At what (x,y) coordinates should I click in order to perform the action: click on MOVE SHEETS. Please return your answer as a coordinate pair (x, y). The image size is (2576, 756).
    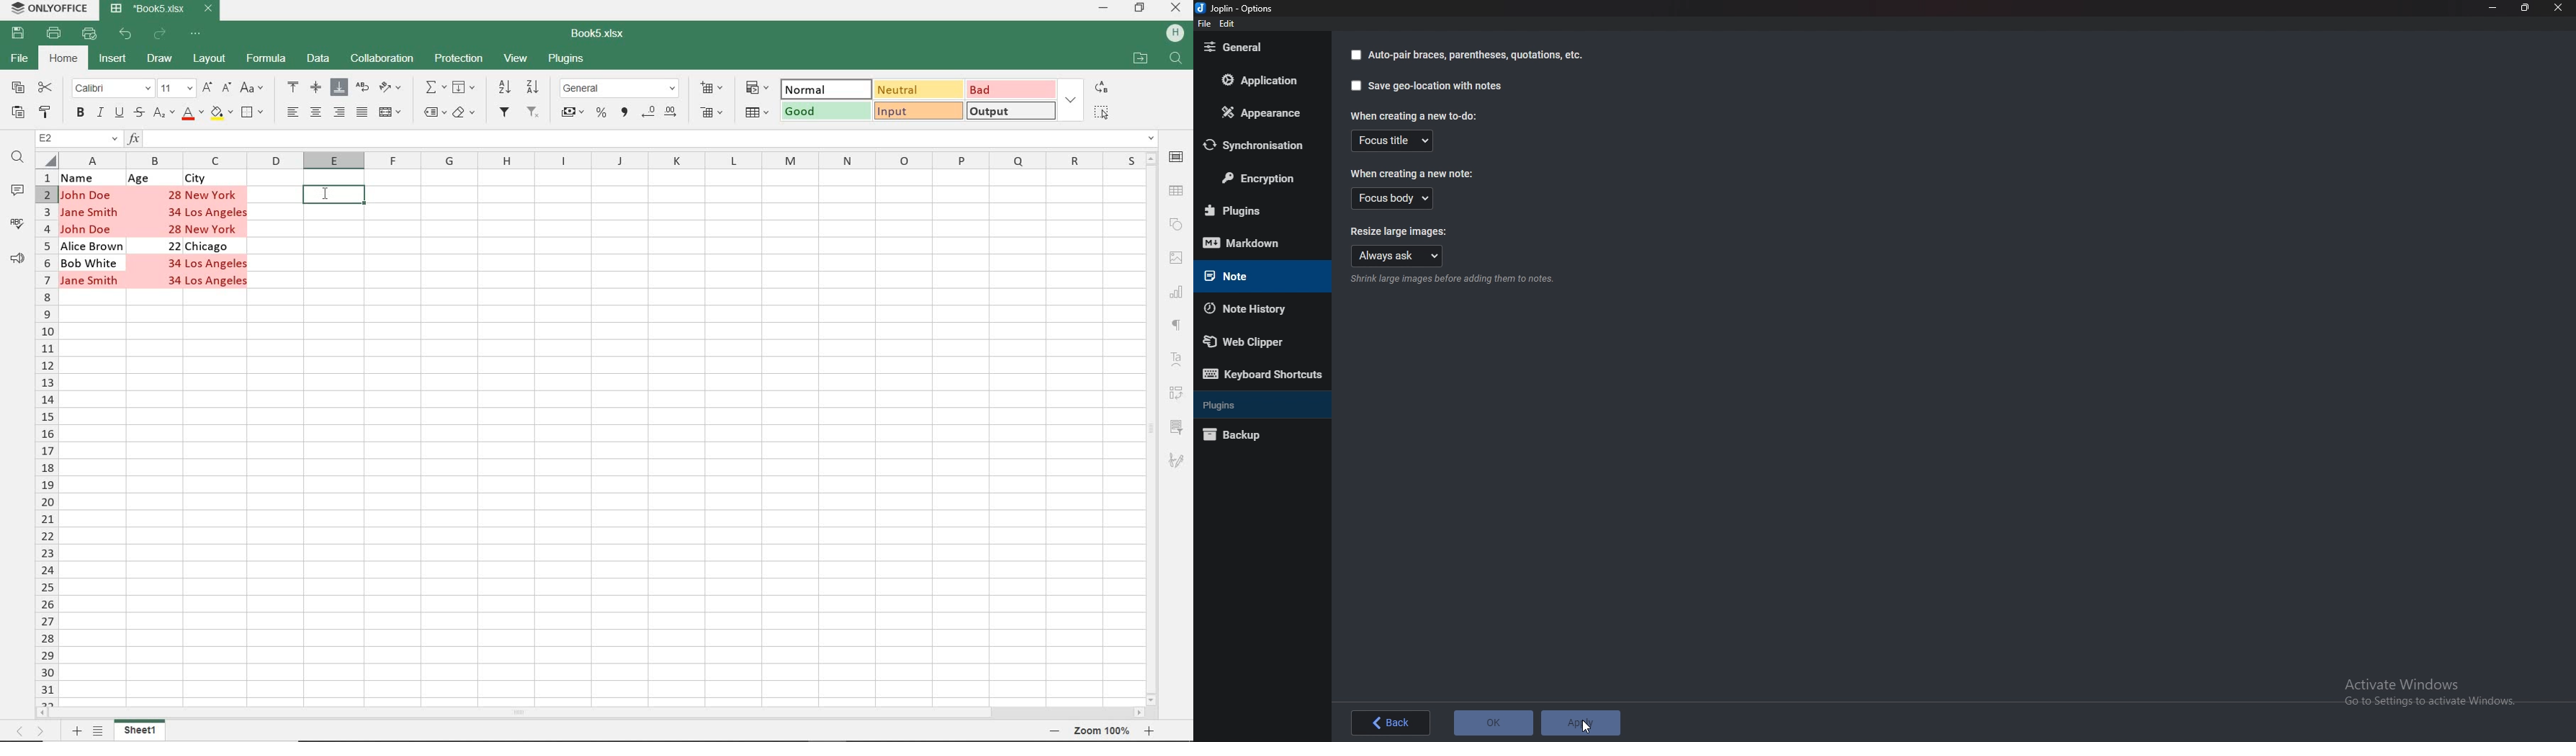
    Looking at the image, I should click on (29, 731).